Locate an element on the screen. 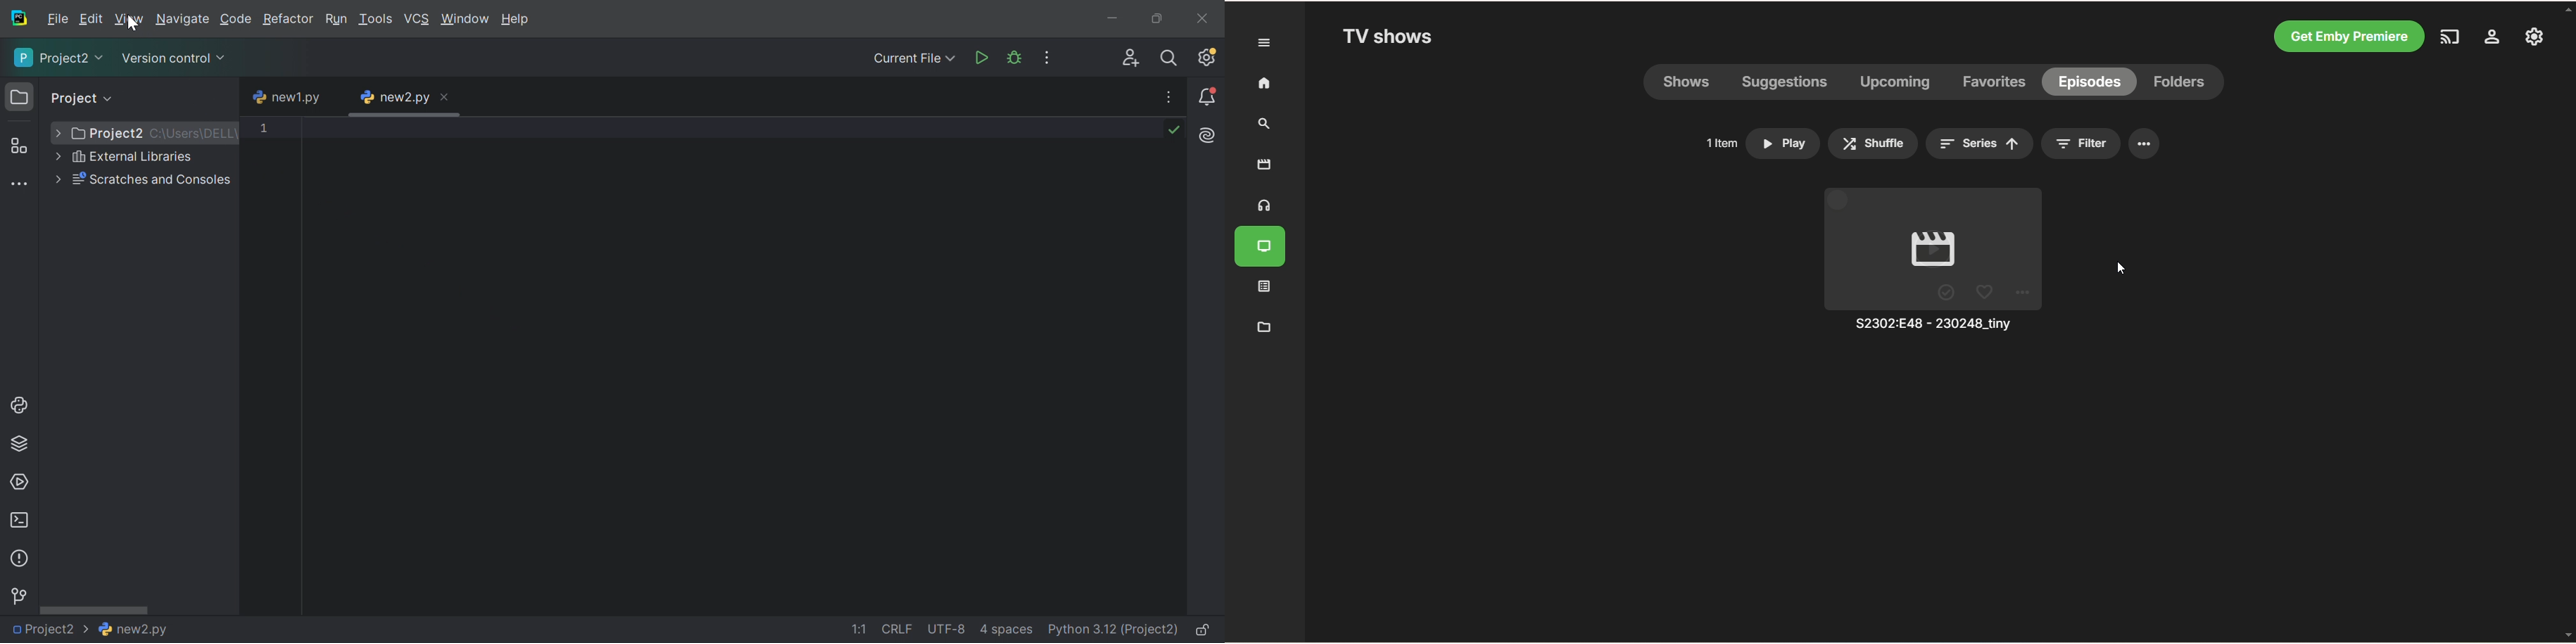 This screenshot has height=644, width=2576. Close is located at coordinates (447, 98).